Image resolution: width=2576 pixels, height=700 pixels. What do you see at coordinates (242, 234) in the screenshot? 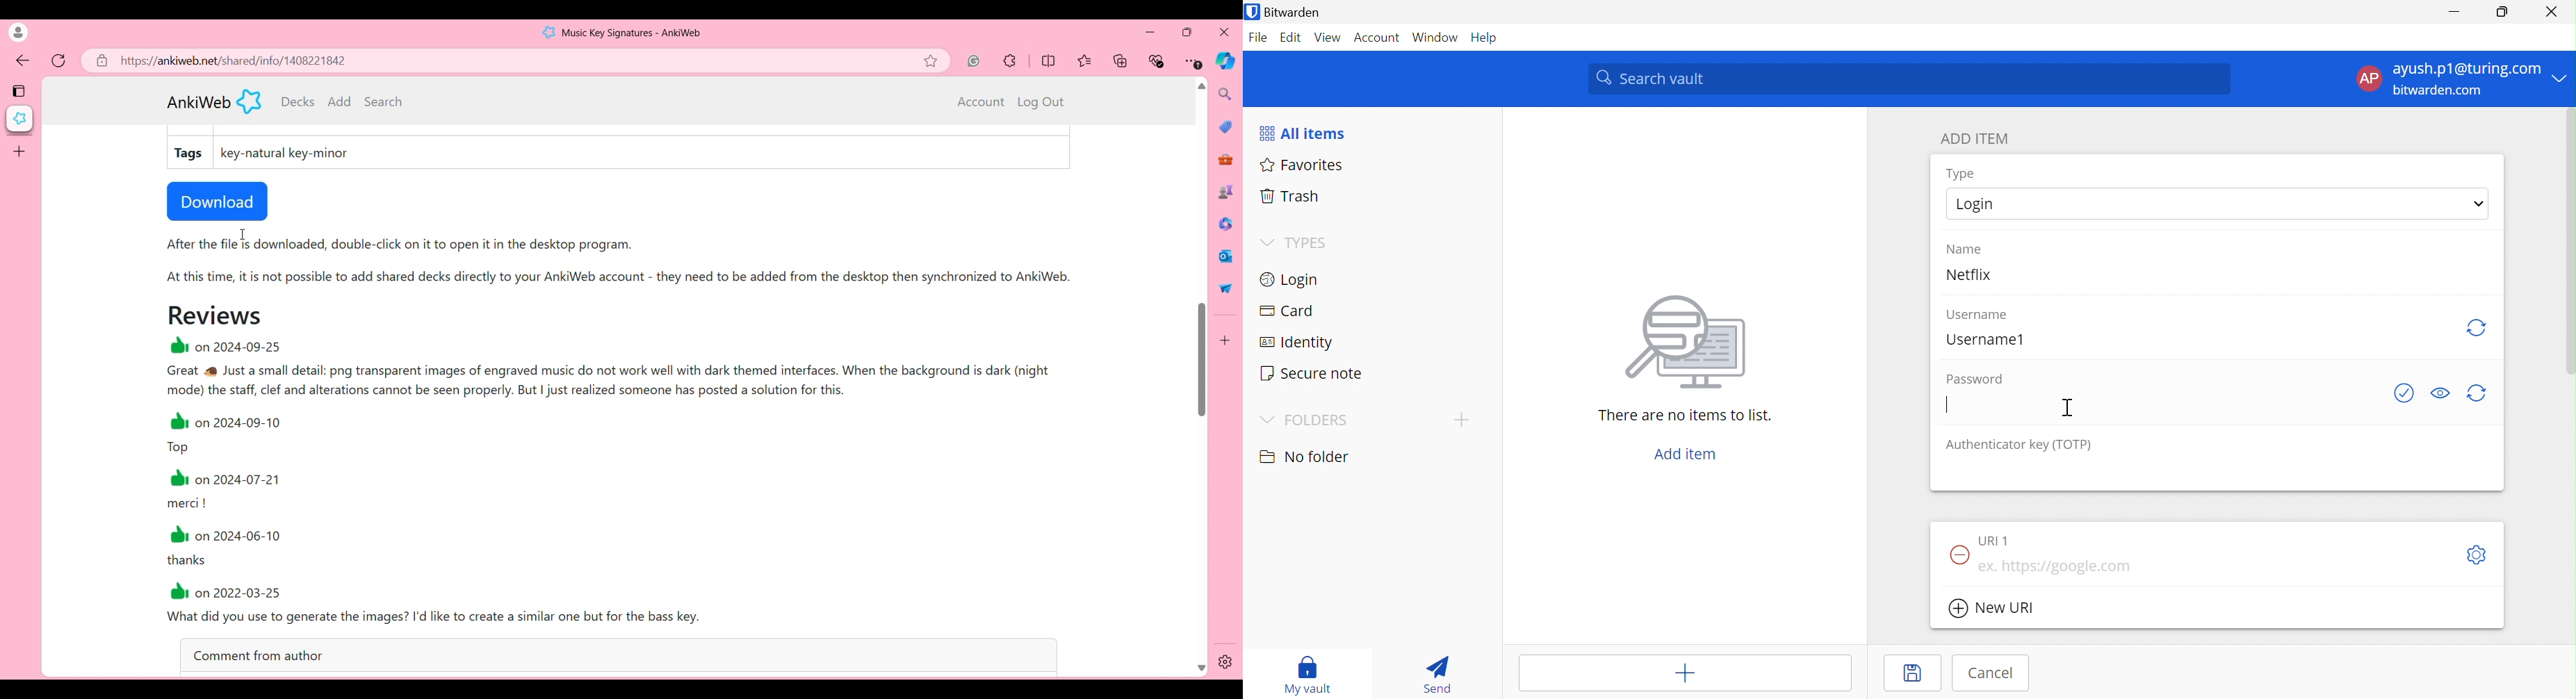
I see `Cursor` at bounding box center [242, 234].